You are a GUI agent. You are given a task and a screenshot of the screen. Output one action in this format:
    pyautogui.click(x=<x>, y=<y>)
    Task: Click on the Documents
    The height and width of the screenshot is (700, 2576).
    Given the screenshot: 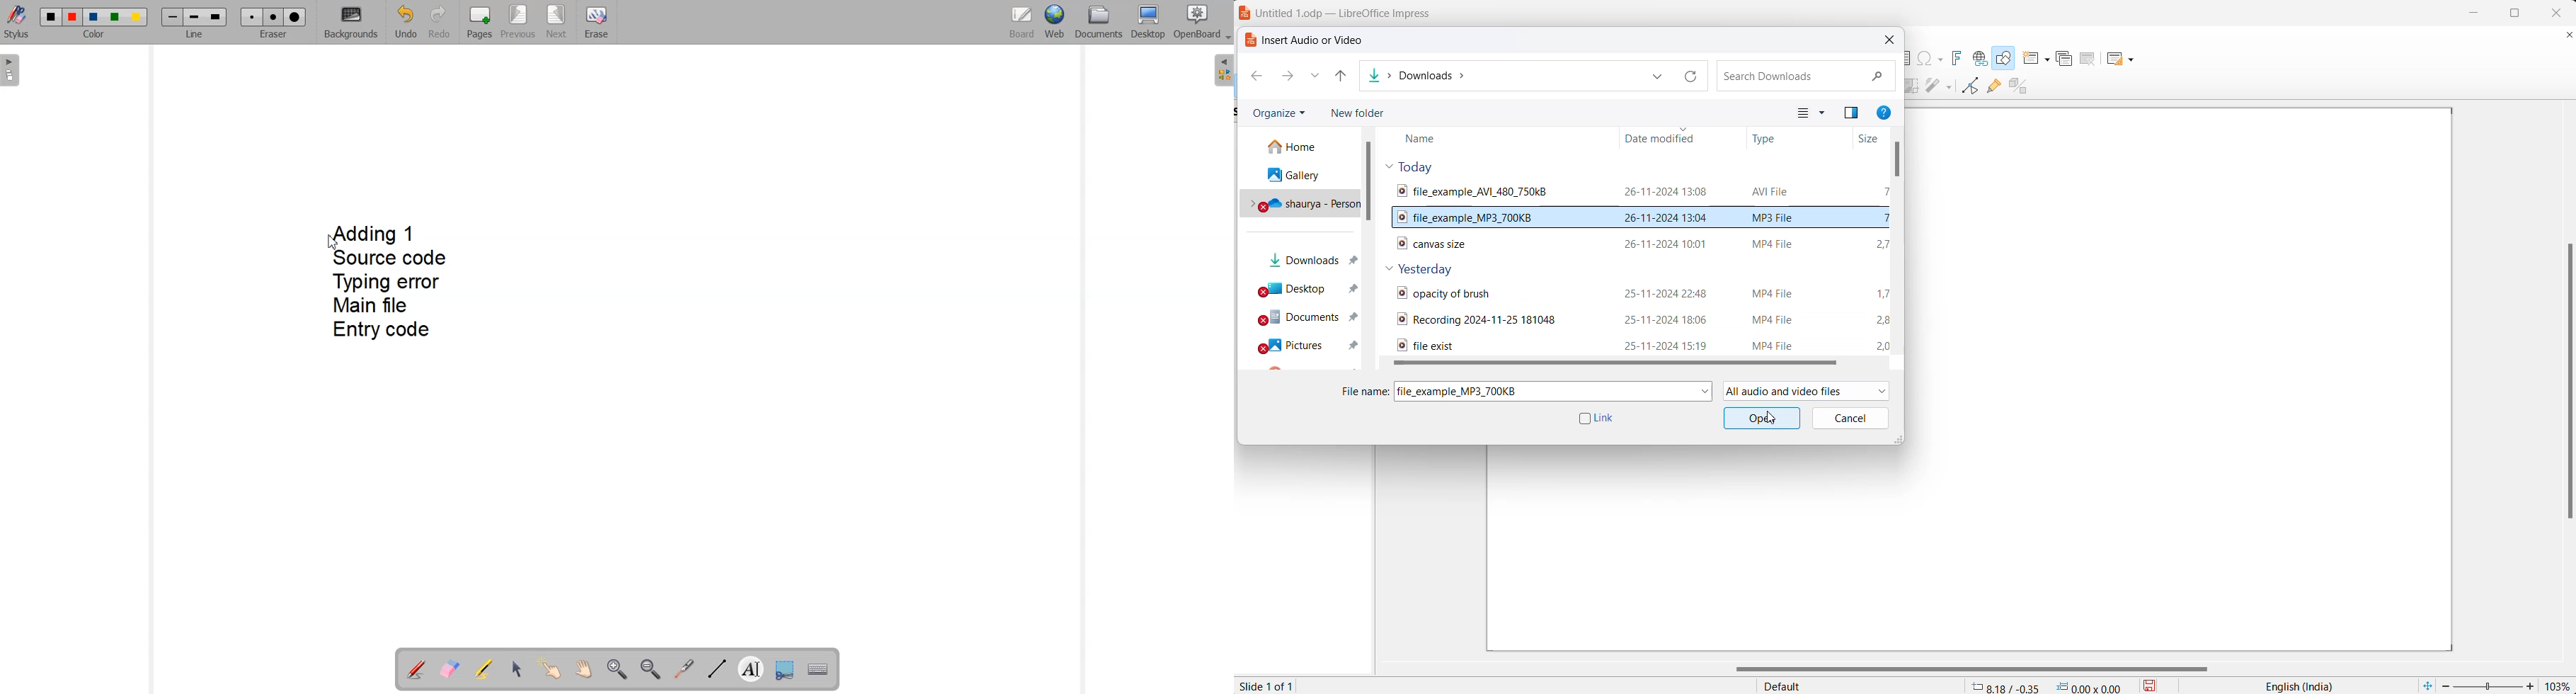 What is the action you would take?
    pyautogui.click(x=1099, y=23)
    